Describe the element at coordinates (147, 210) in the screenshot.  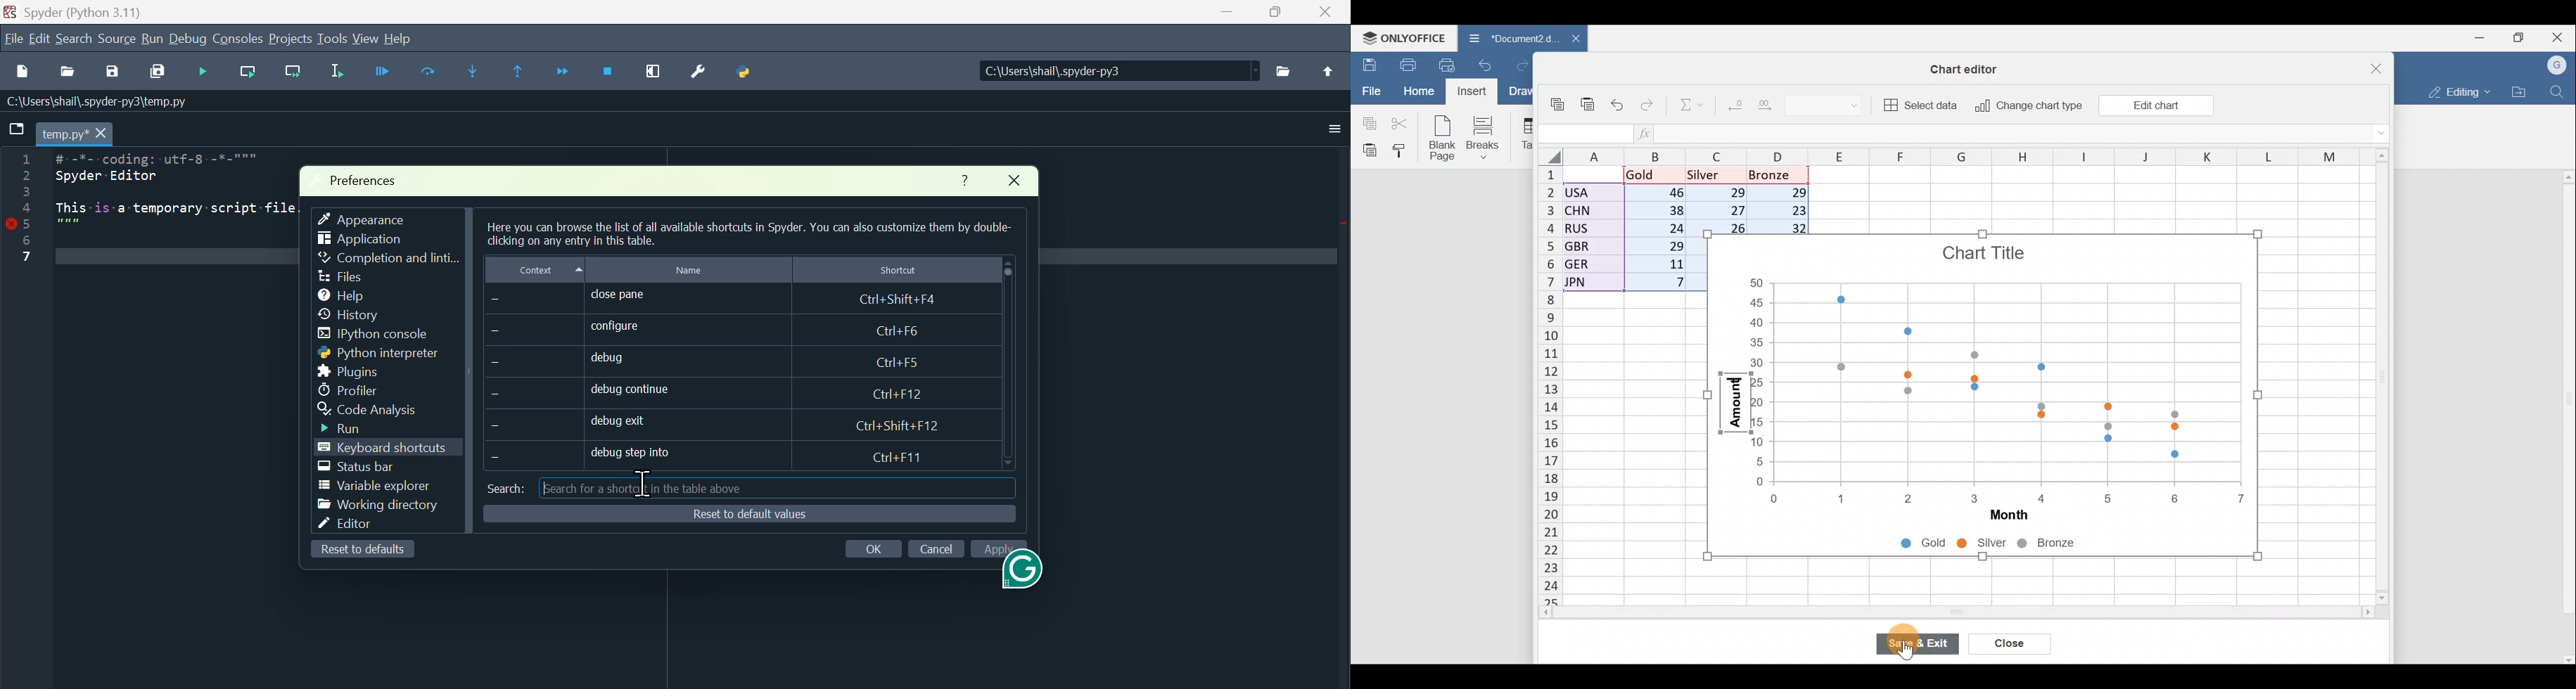
I see `Code - # -*- coding: utf-8 -*-""" Spyder Editor This is a temporary script file` at that location.